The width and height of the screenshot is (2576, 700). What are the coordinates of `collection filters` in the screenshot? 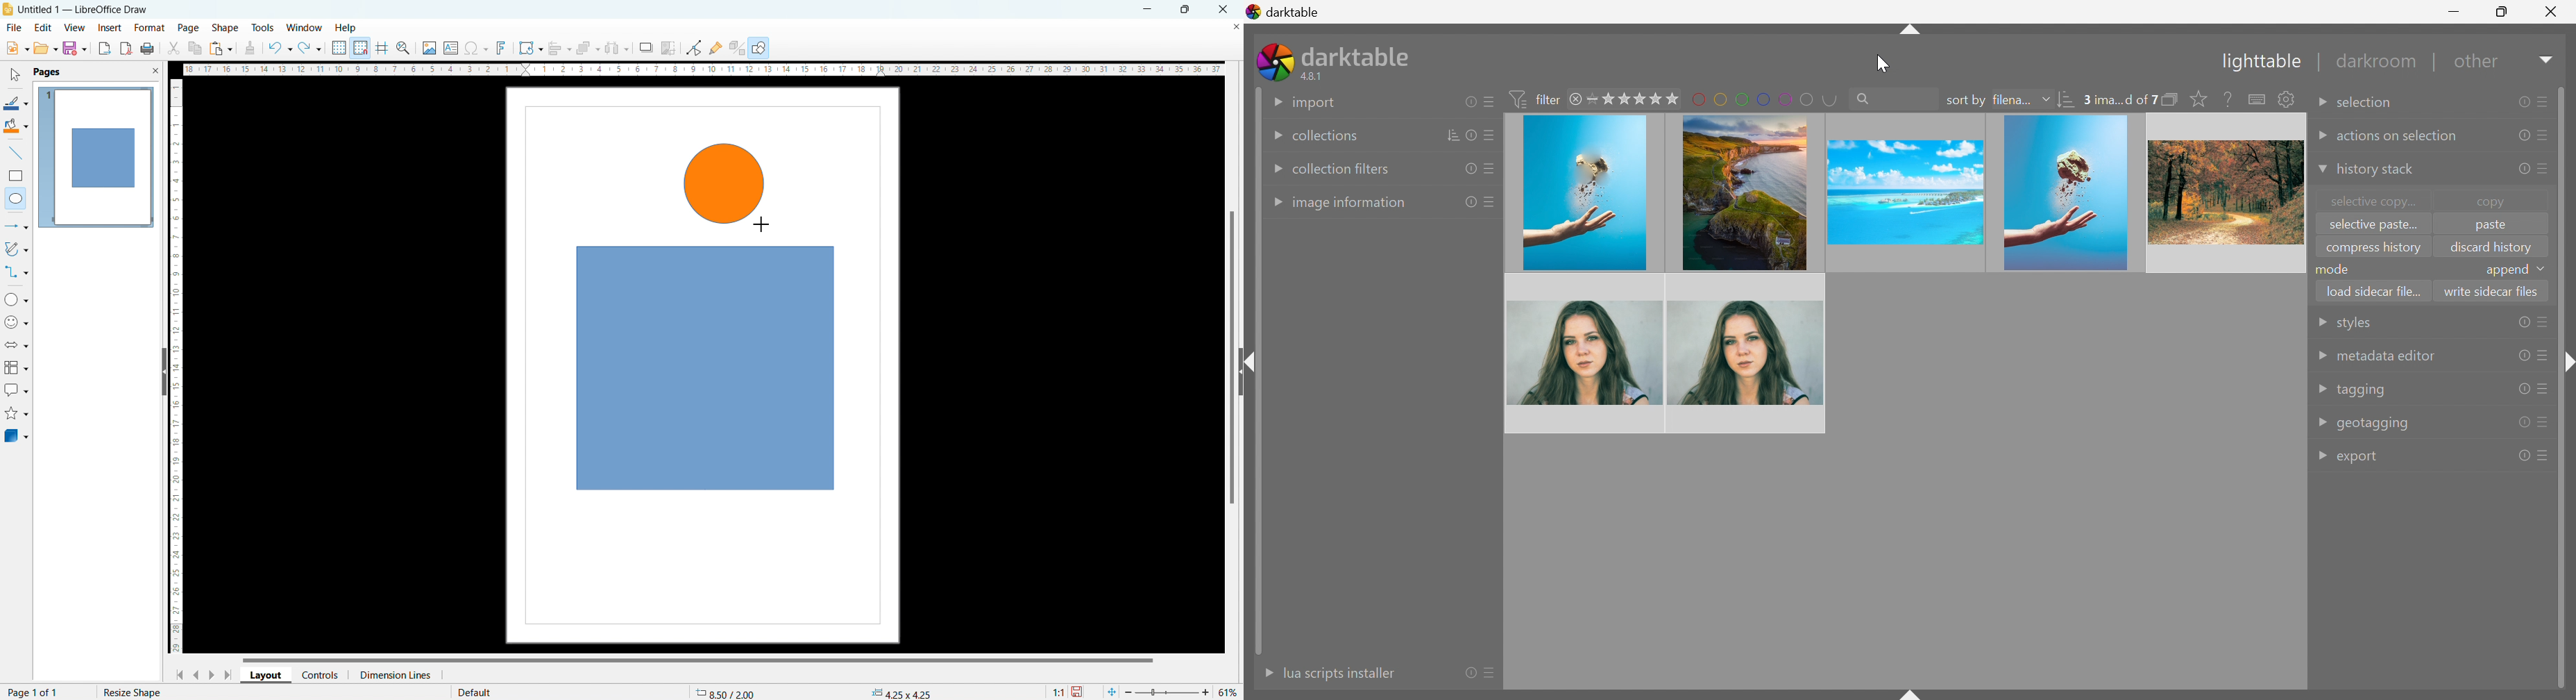 It's located at (1342, 169).